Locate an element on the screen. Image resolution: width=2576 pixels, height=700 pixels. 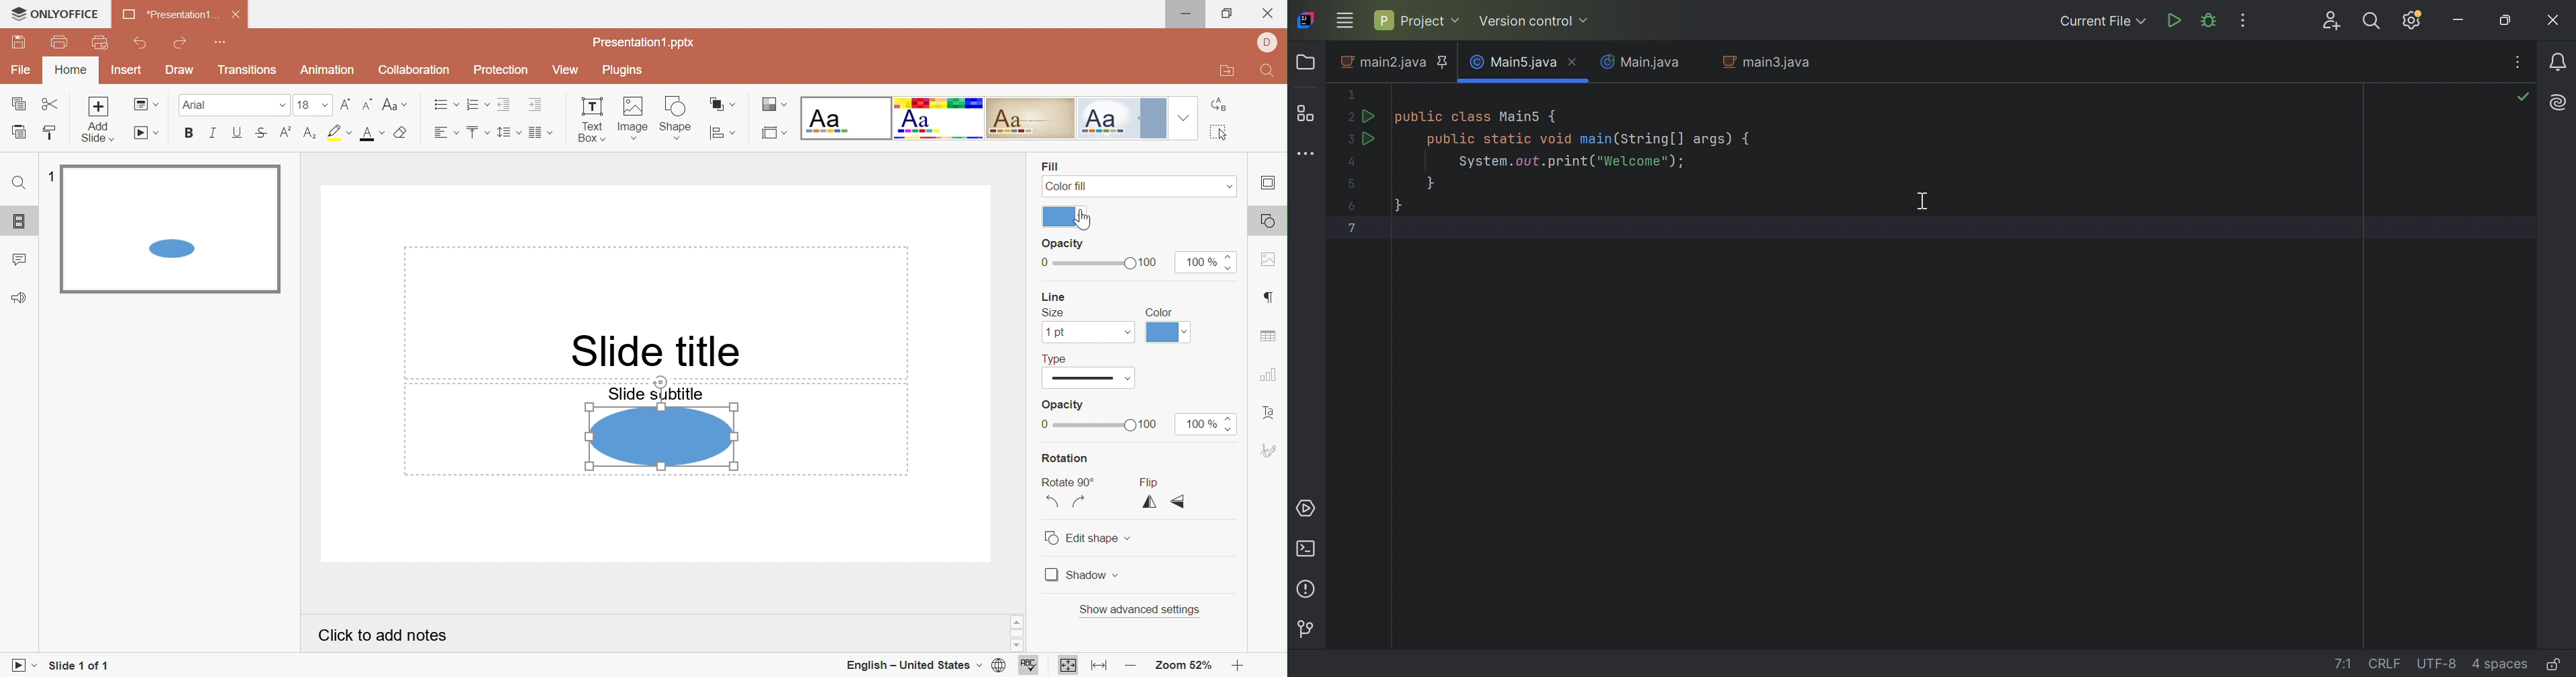
Select slide size is located at coordinates (774, 133).